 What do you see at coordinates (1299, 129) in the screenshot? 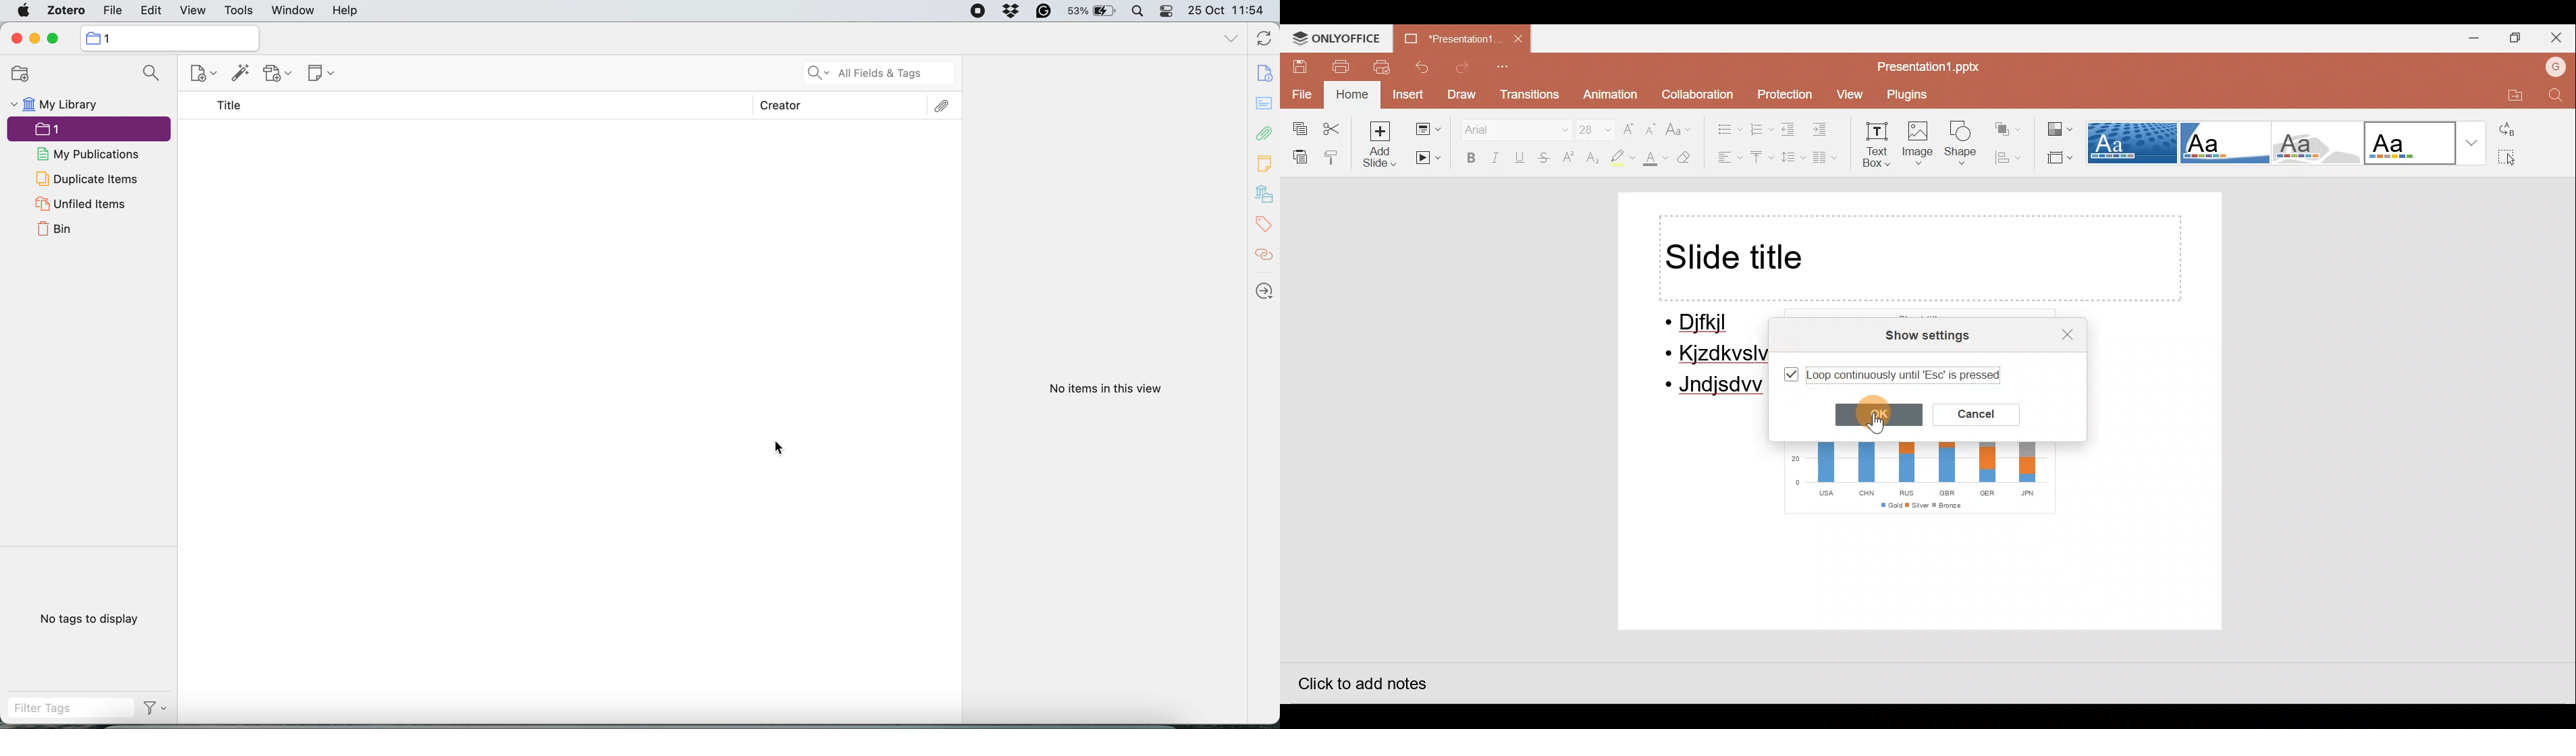
I see `Copy` at bounding box center [1299, 129].